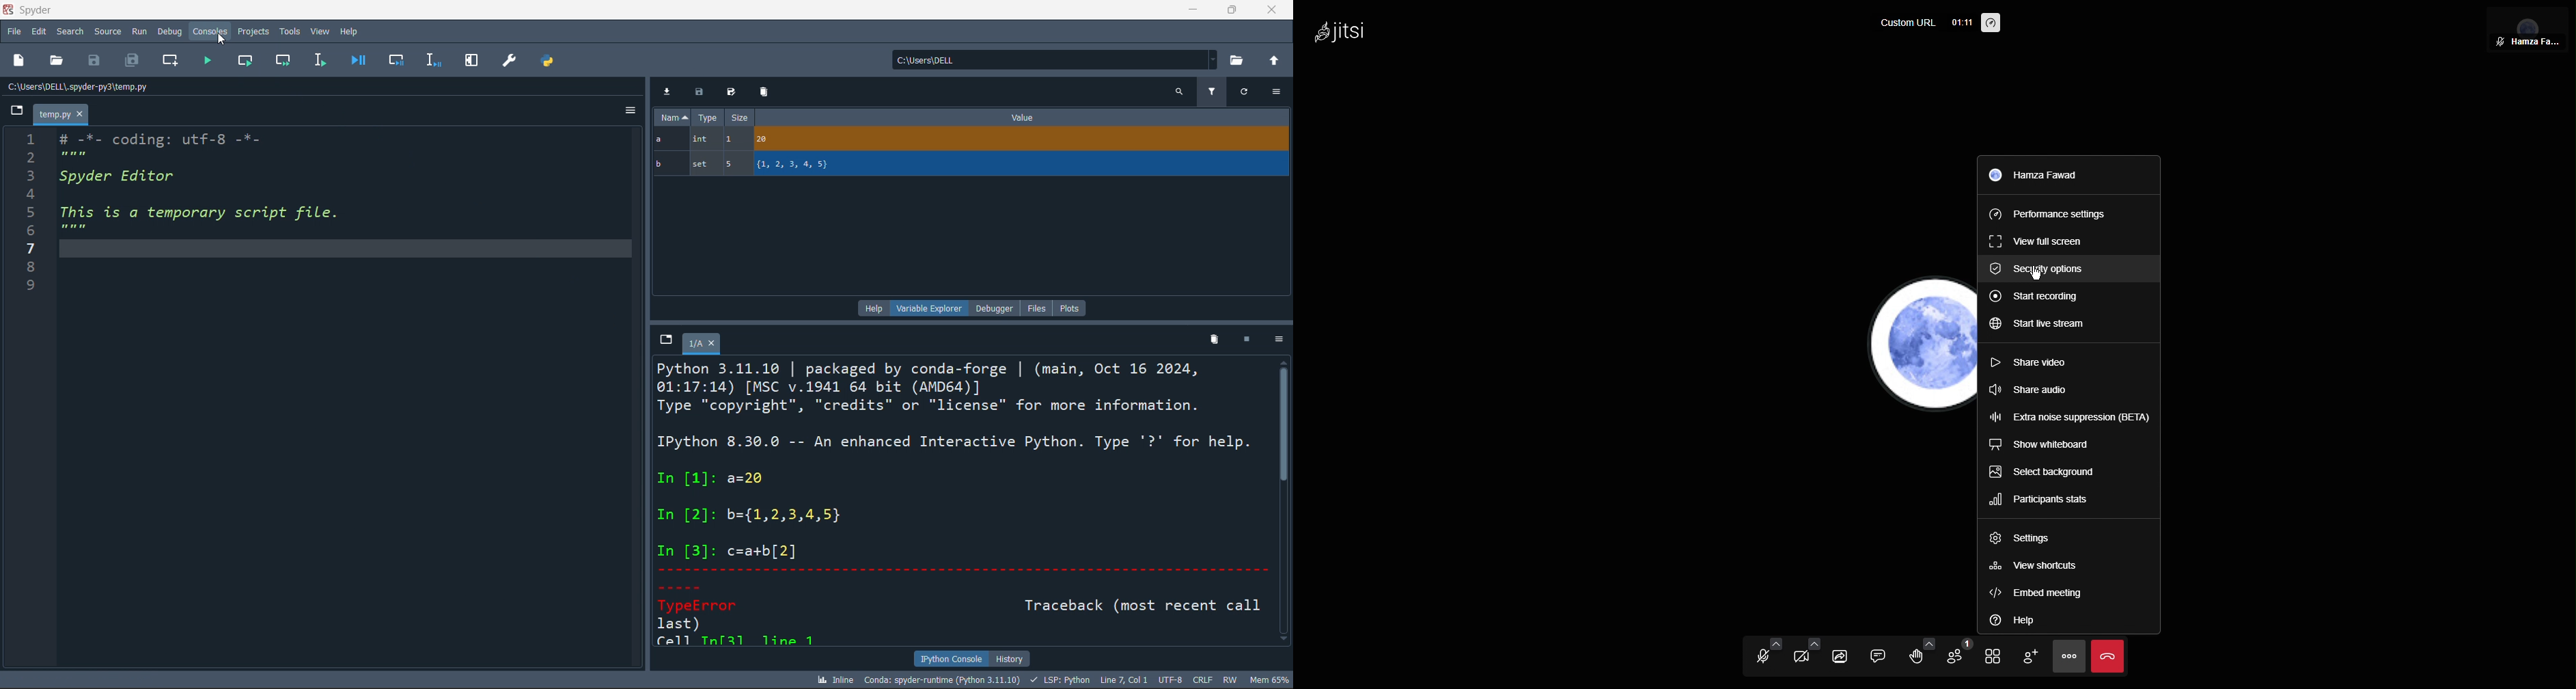  I want to click on Debug, so click(172, 32).